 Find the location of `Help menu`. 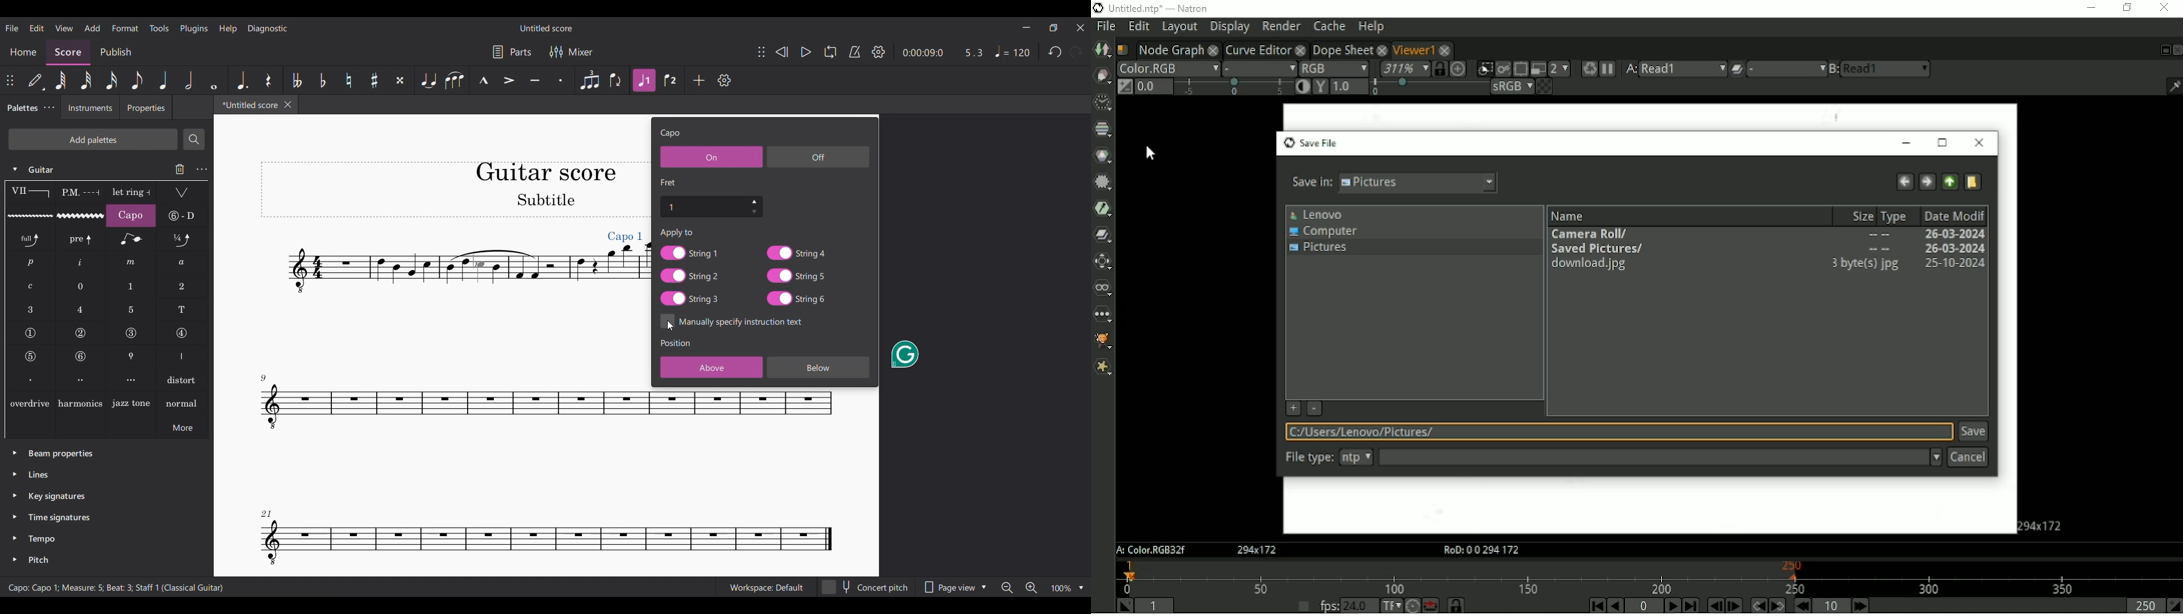

Help menu is located at coordinates (228, 29).